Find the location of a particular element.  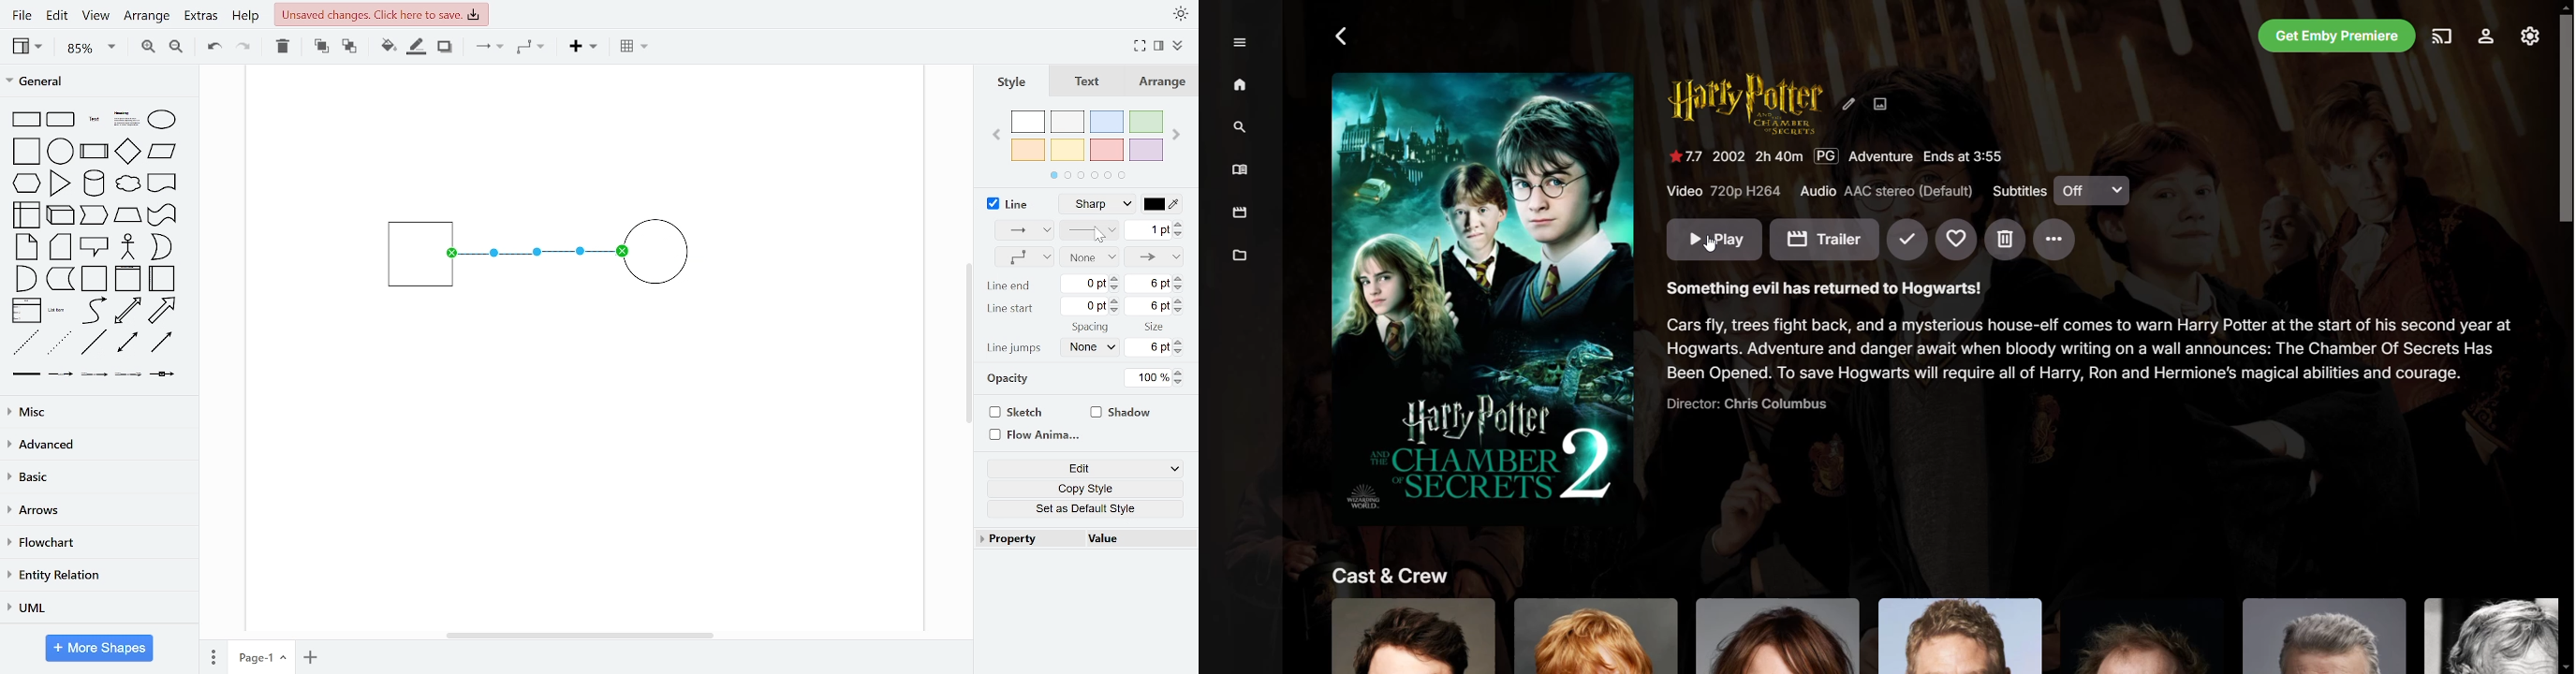

set as default style is located at coordinates (1085, 508).